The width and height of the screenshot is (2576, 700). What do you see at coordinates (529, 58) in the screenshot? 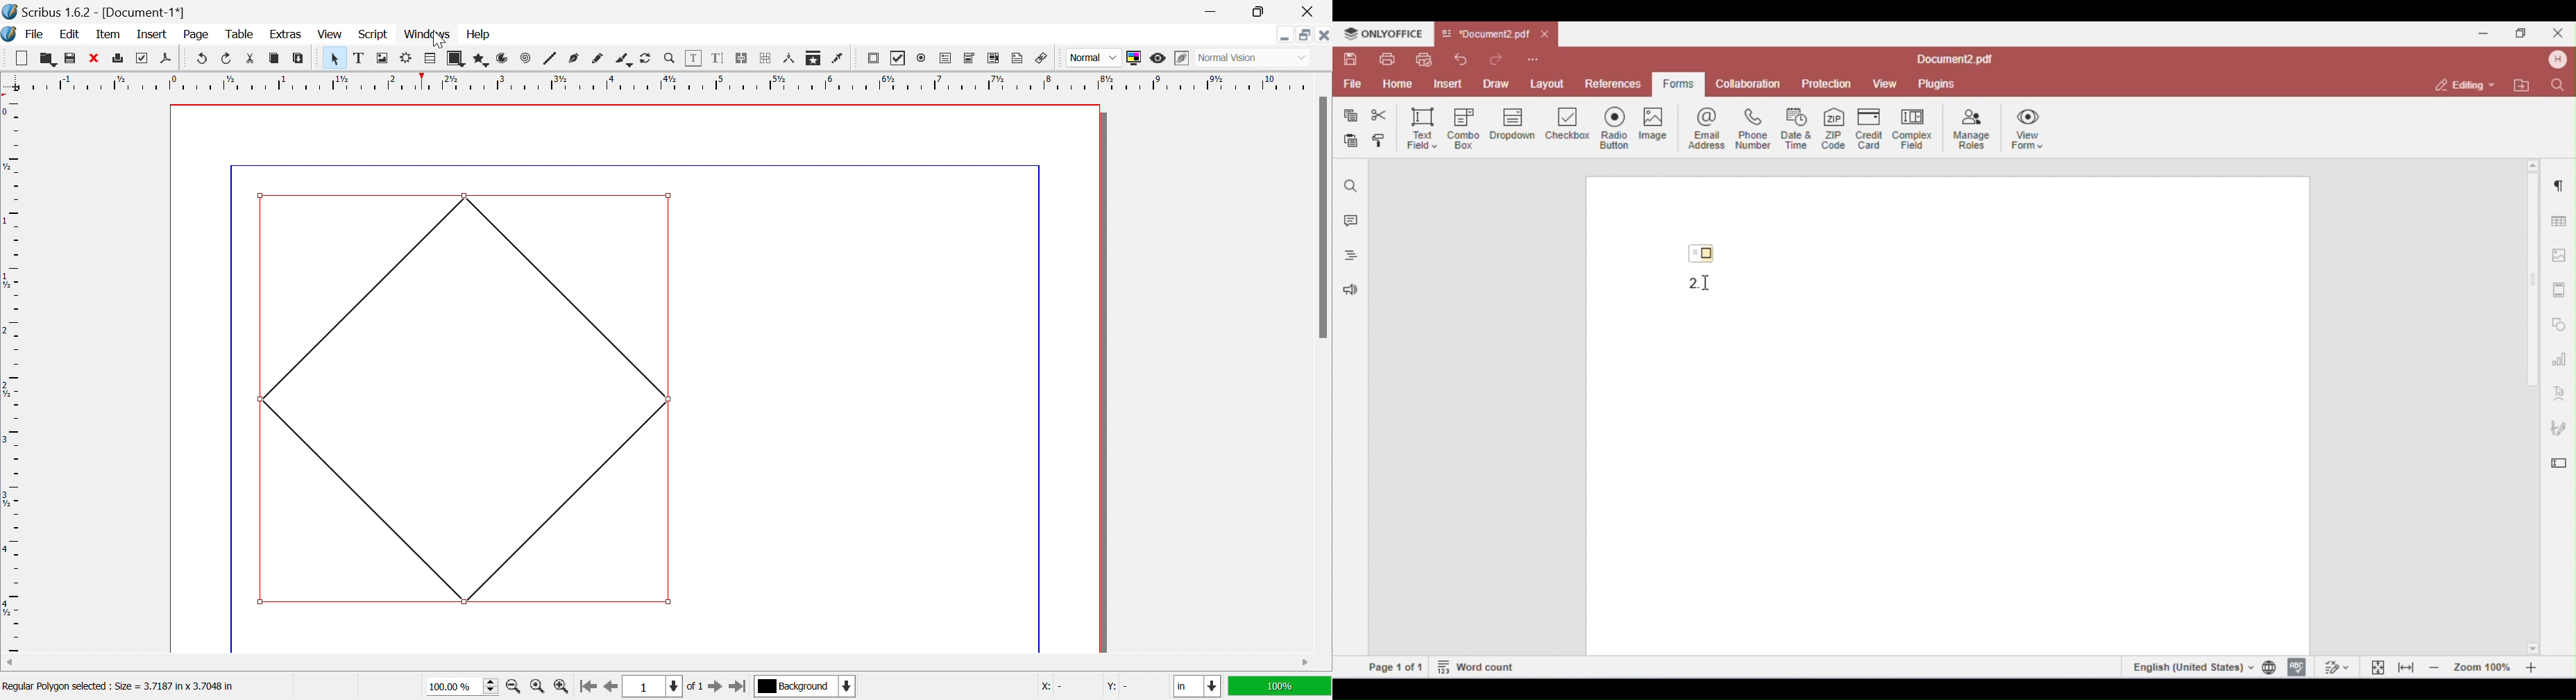
I see `Spiral` at bounding box center [529, 58].